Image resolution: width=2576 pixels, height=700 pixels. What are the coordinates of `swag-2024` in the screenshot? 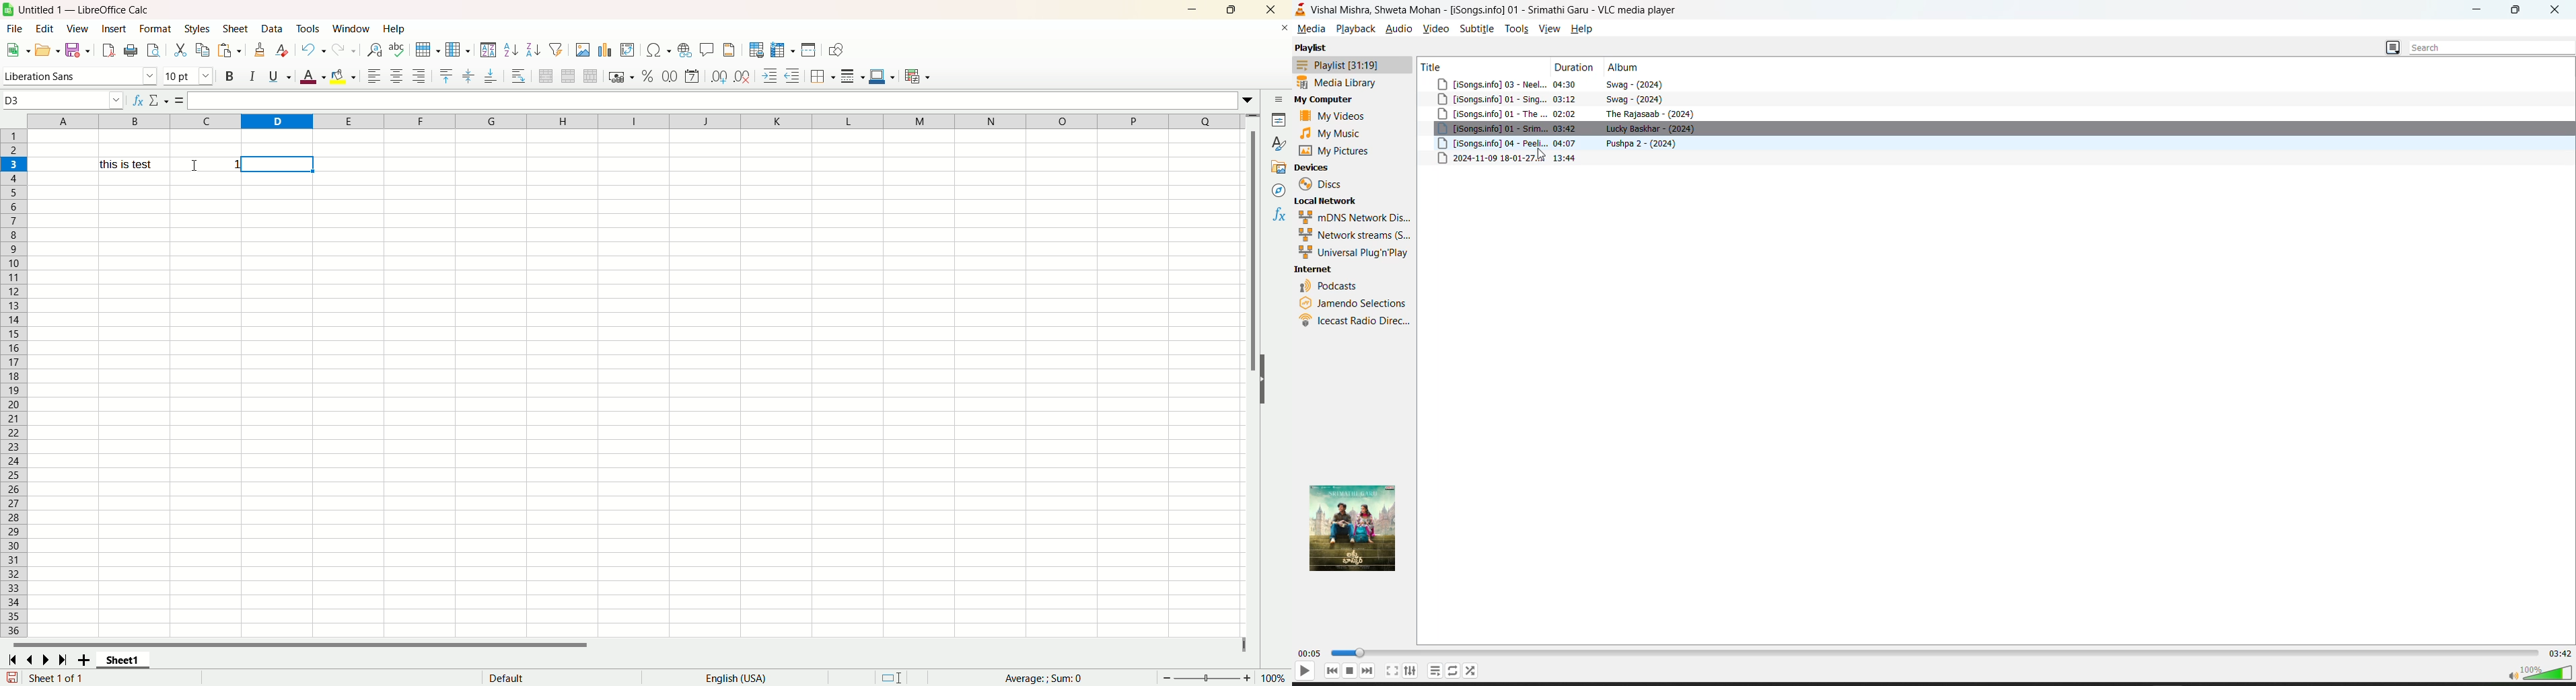 It's located at (1641, 98).